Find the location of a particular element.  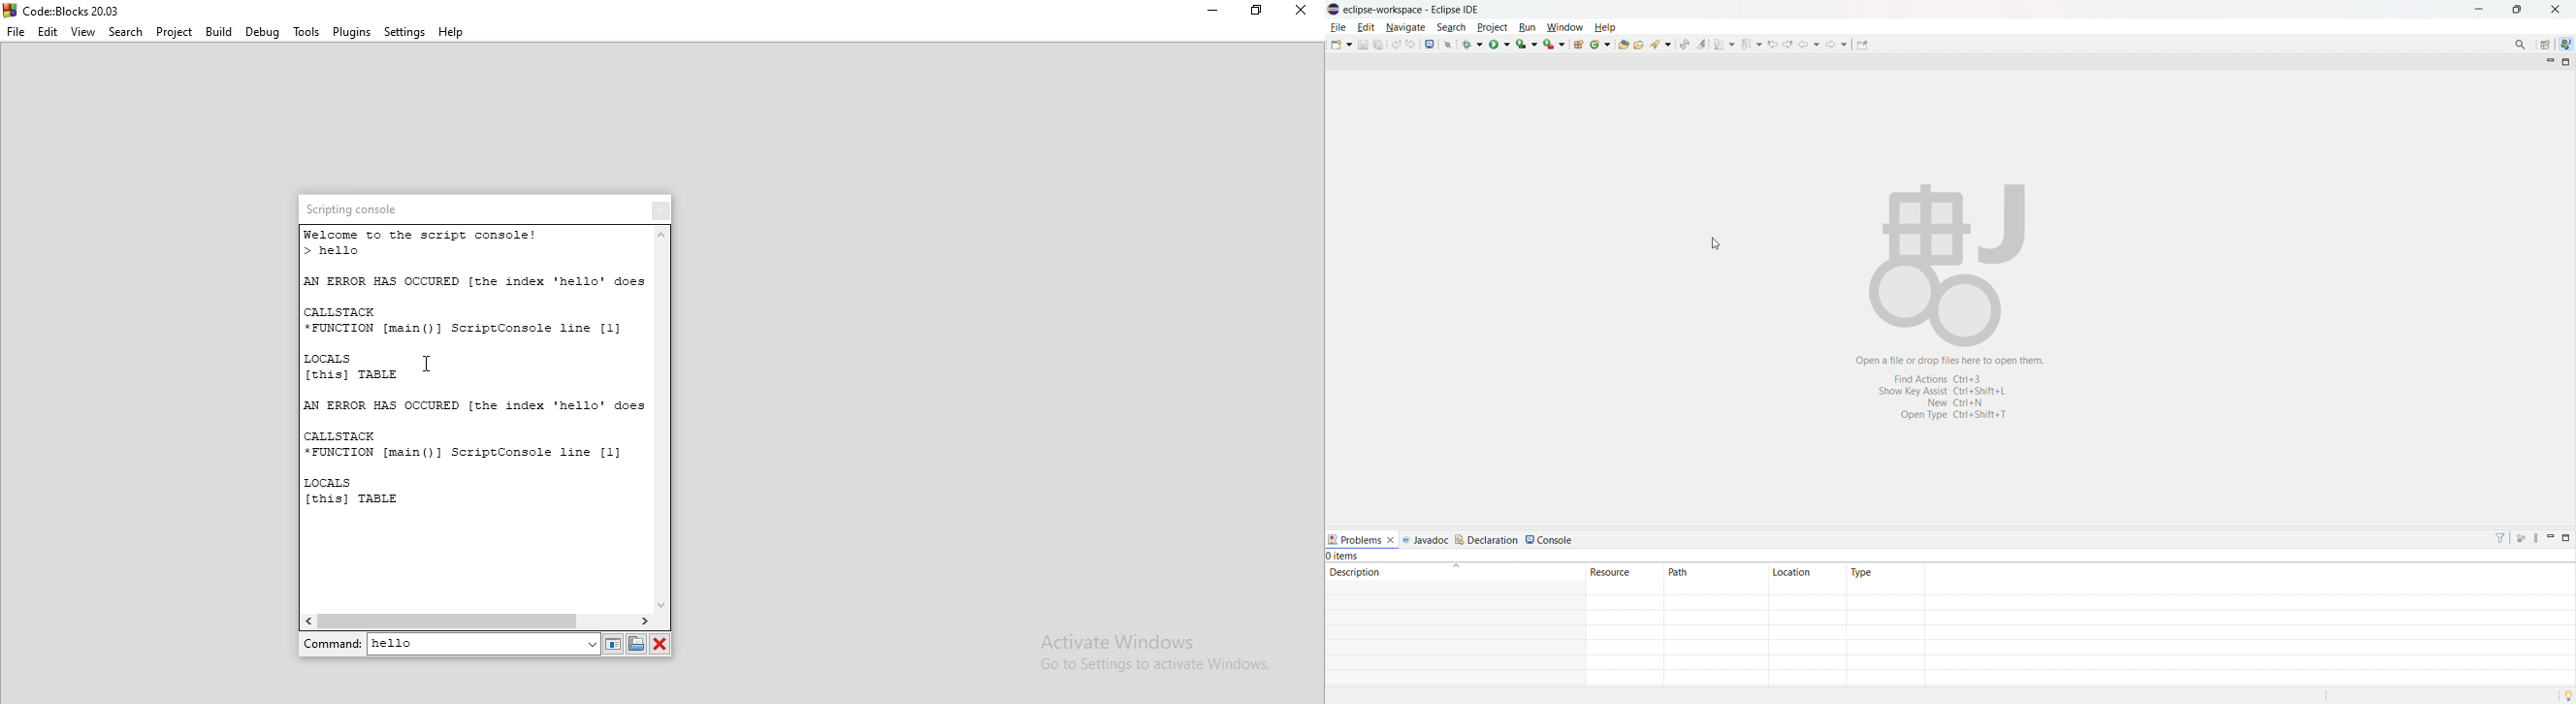

open type is located at coordinates (1623, 44).